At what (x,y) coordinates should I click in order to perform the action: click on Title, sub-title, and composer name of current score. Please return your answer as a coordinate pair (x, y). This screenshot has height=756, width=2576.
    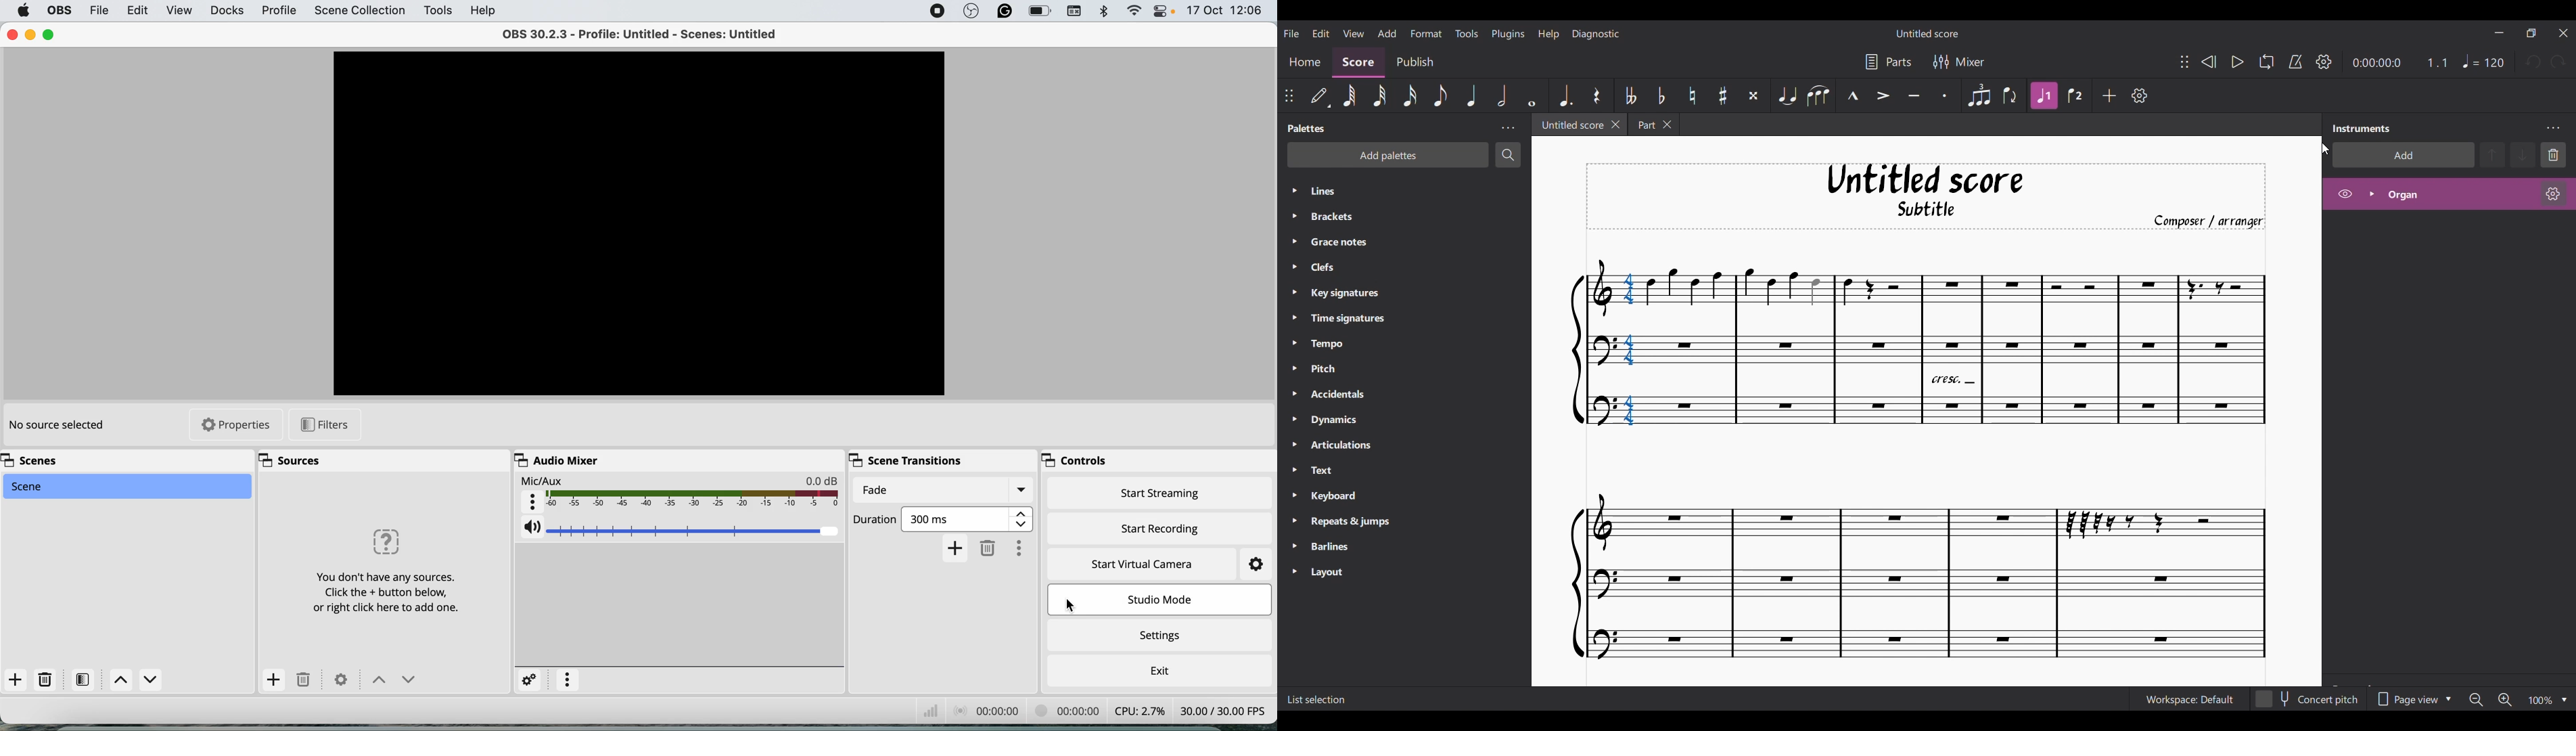
    Looking at the image, I should click on (1926, 196).